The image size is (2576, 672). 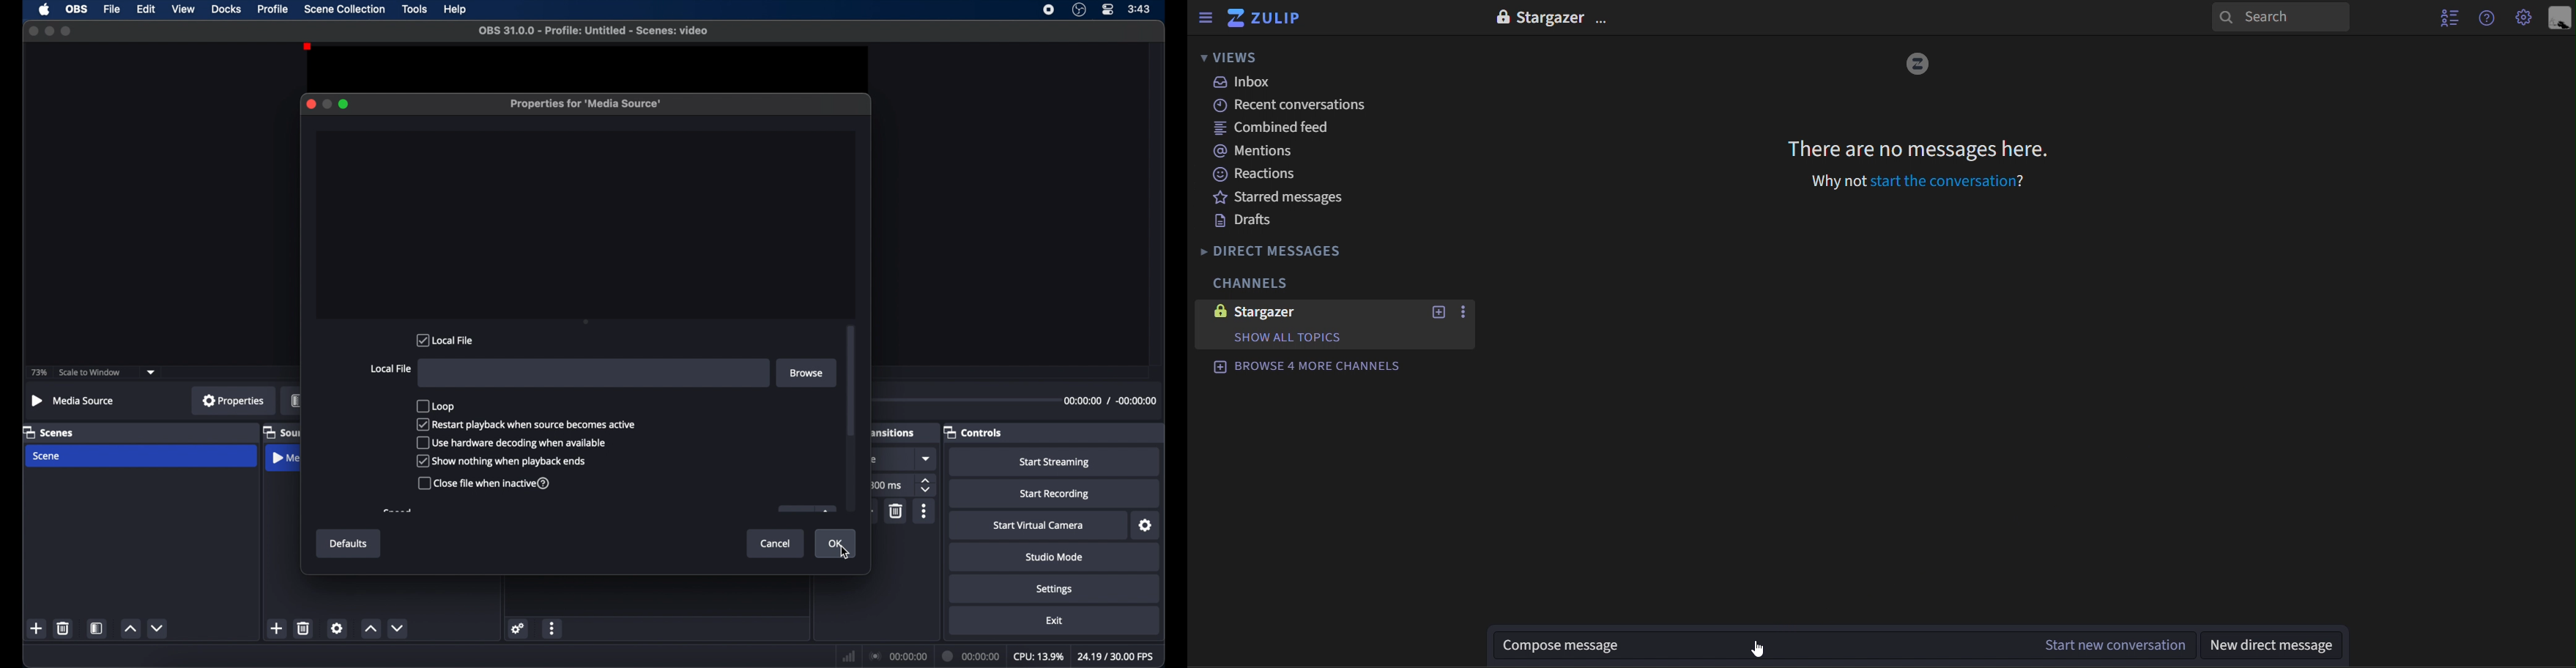 I want to click on start recording, so click(x=1055, y=494).